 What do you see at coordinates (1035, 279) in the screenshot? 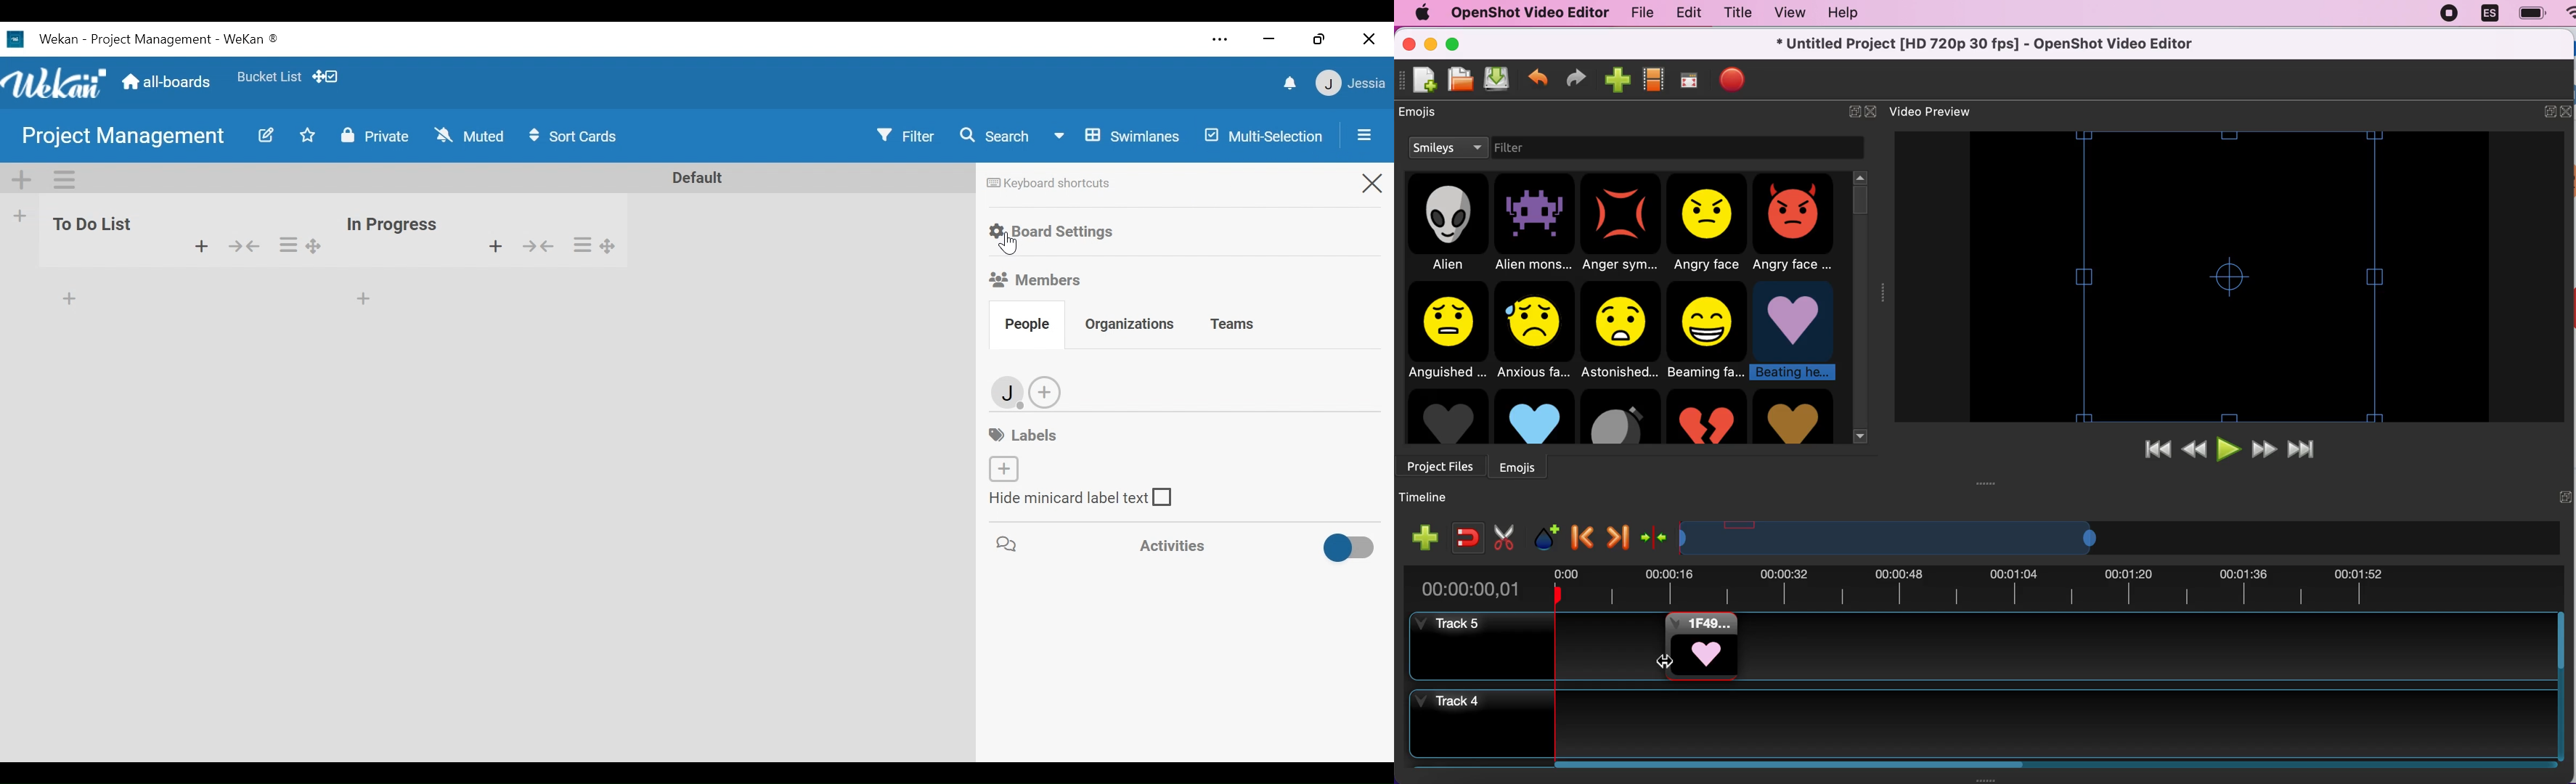
I see `Members` at bounding box center [1035, 279].